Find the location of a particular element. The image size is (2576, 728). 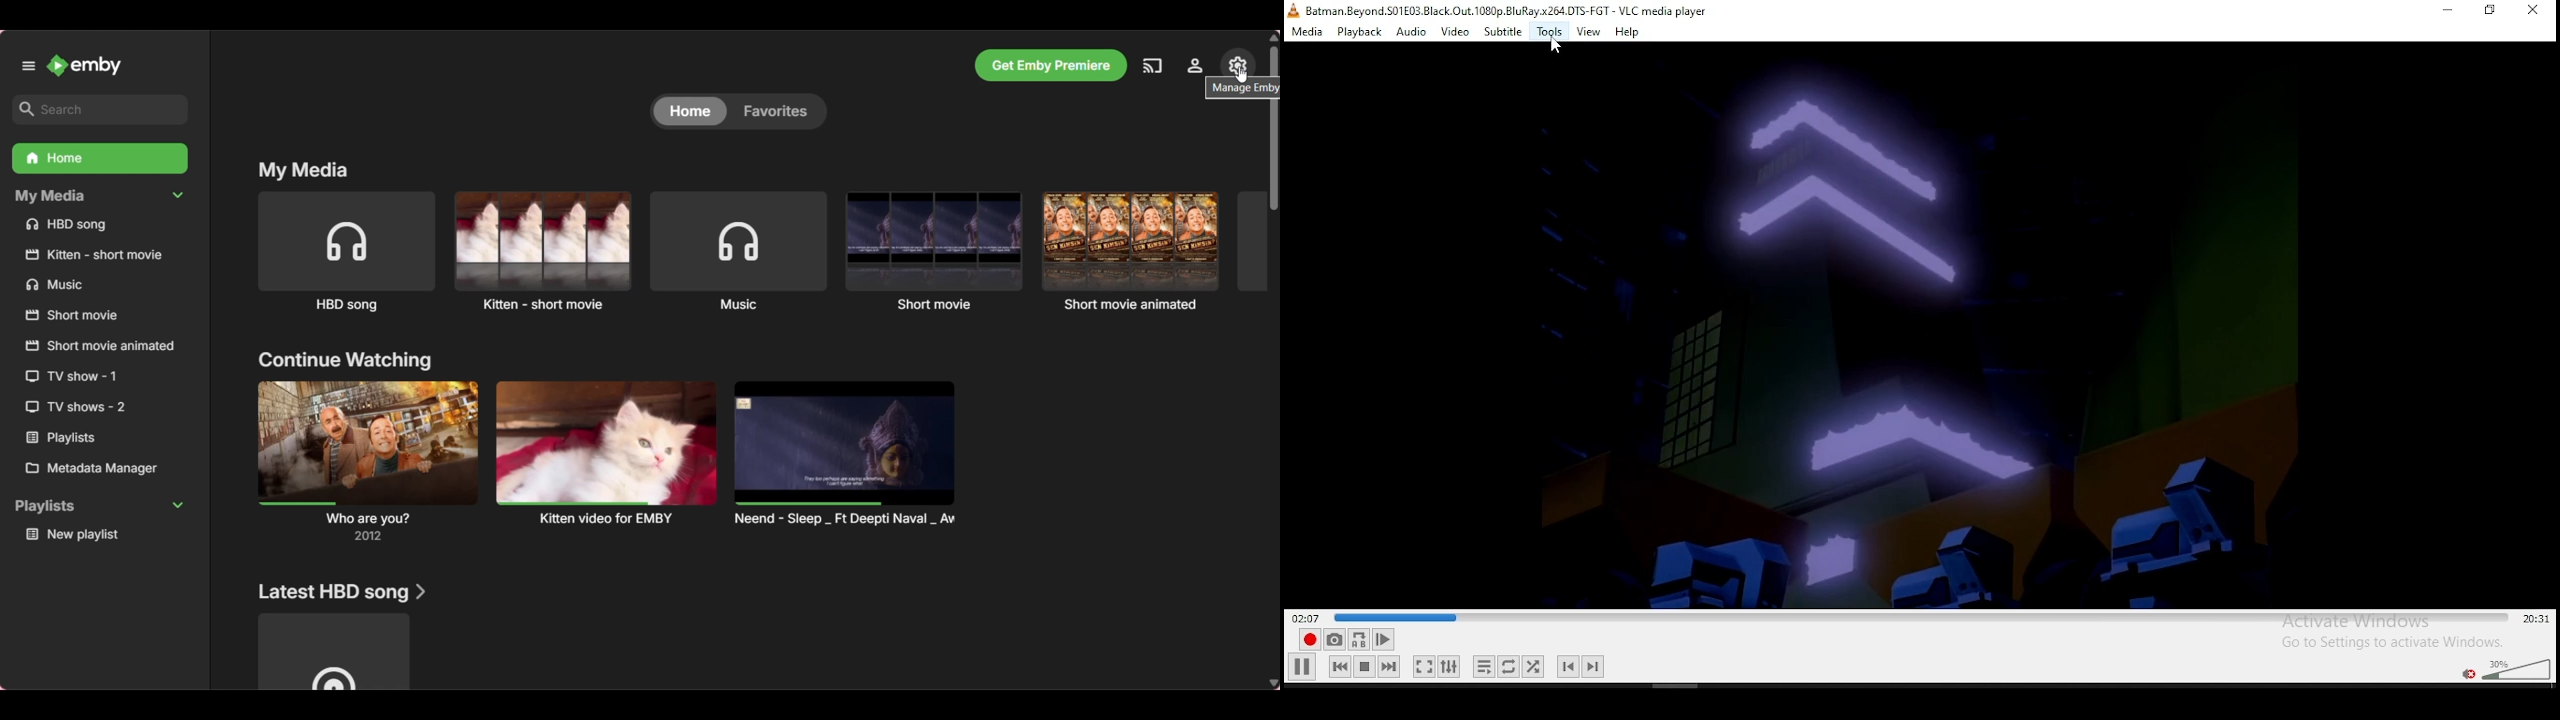

Music album is located at coordinates (739, 253).